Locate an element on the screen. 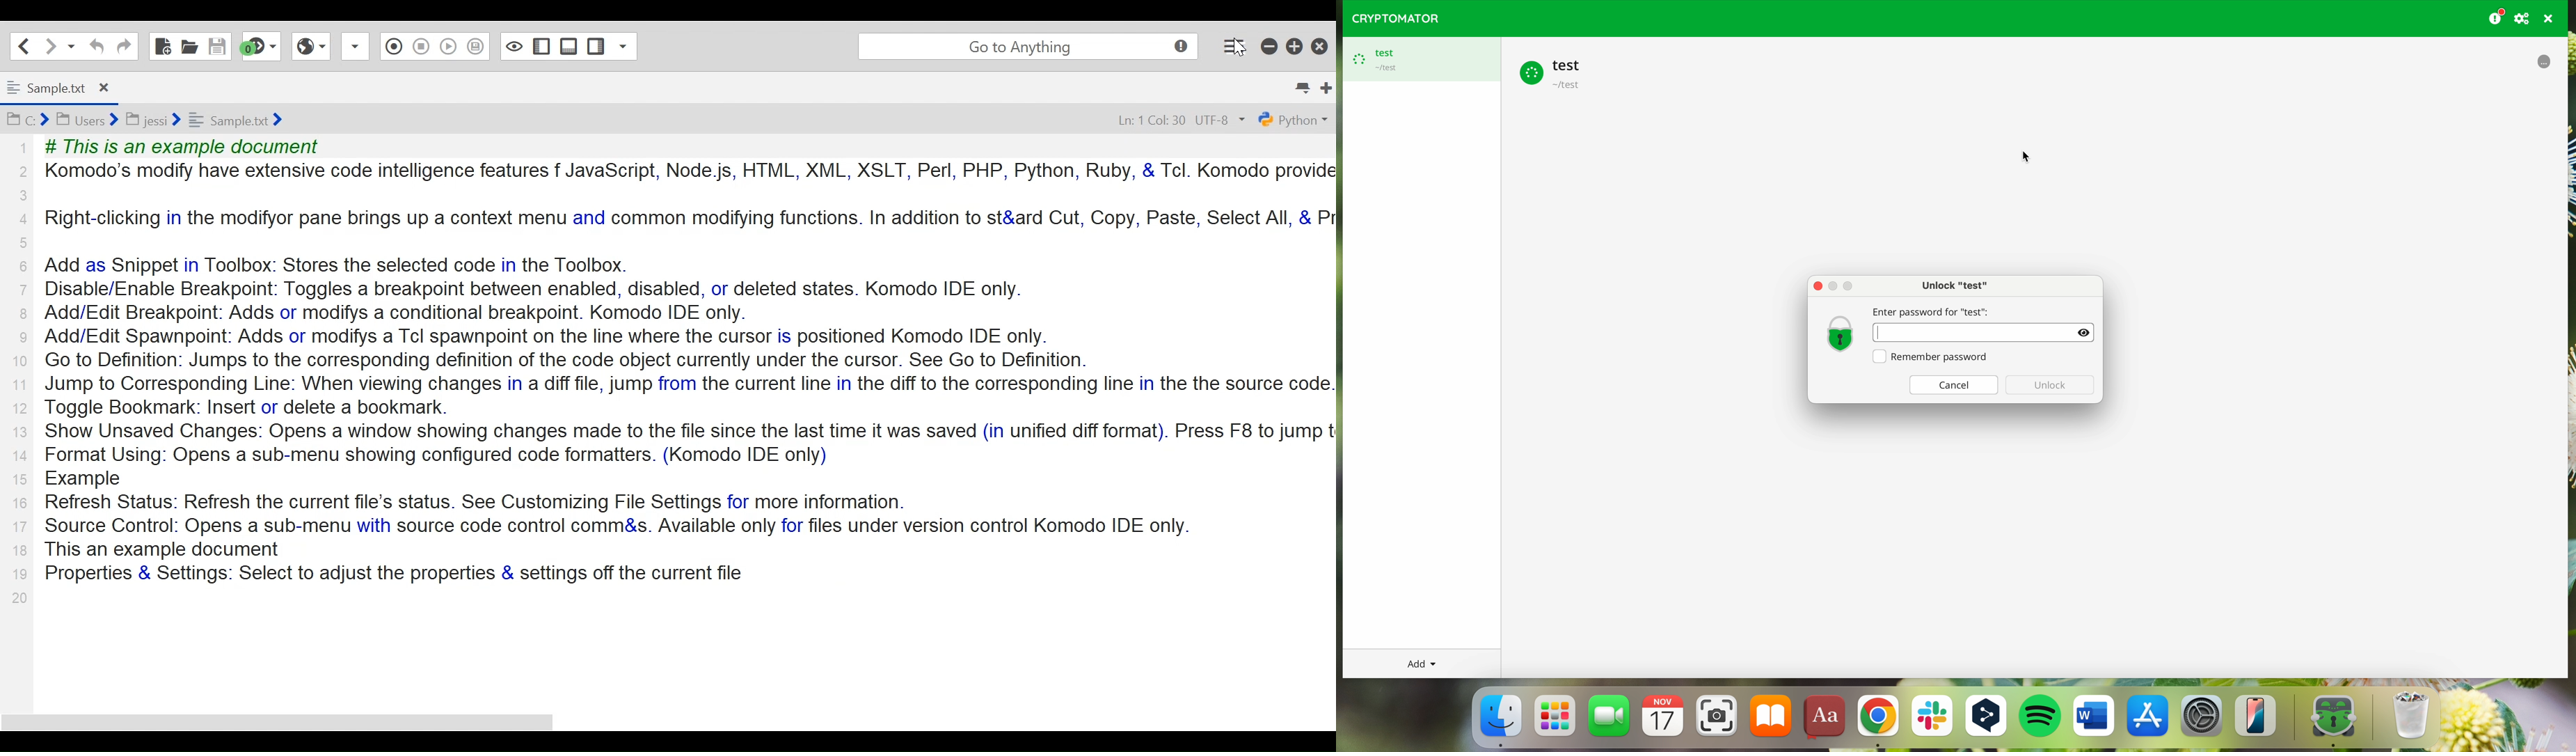 This screenshot has height=756, width=2576. Play Last Macro is located at coordinates (420, 46).